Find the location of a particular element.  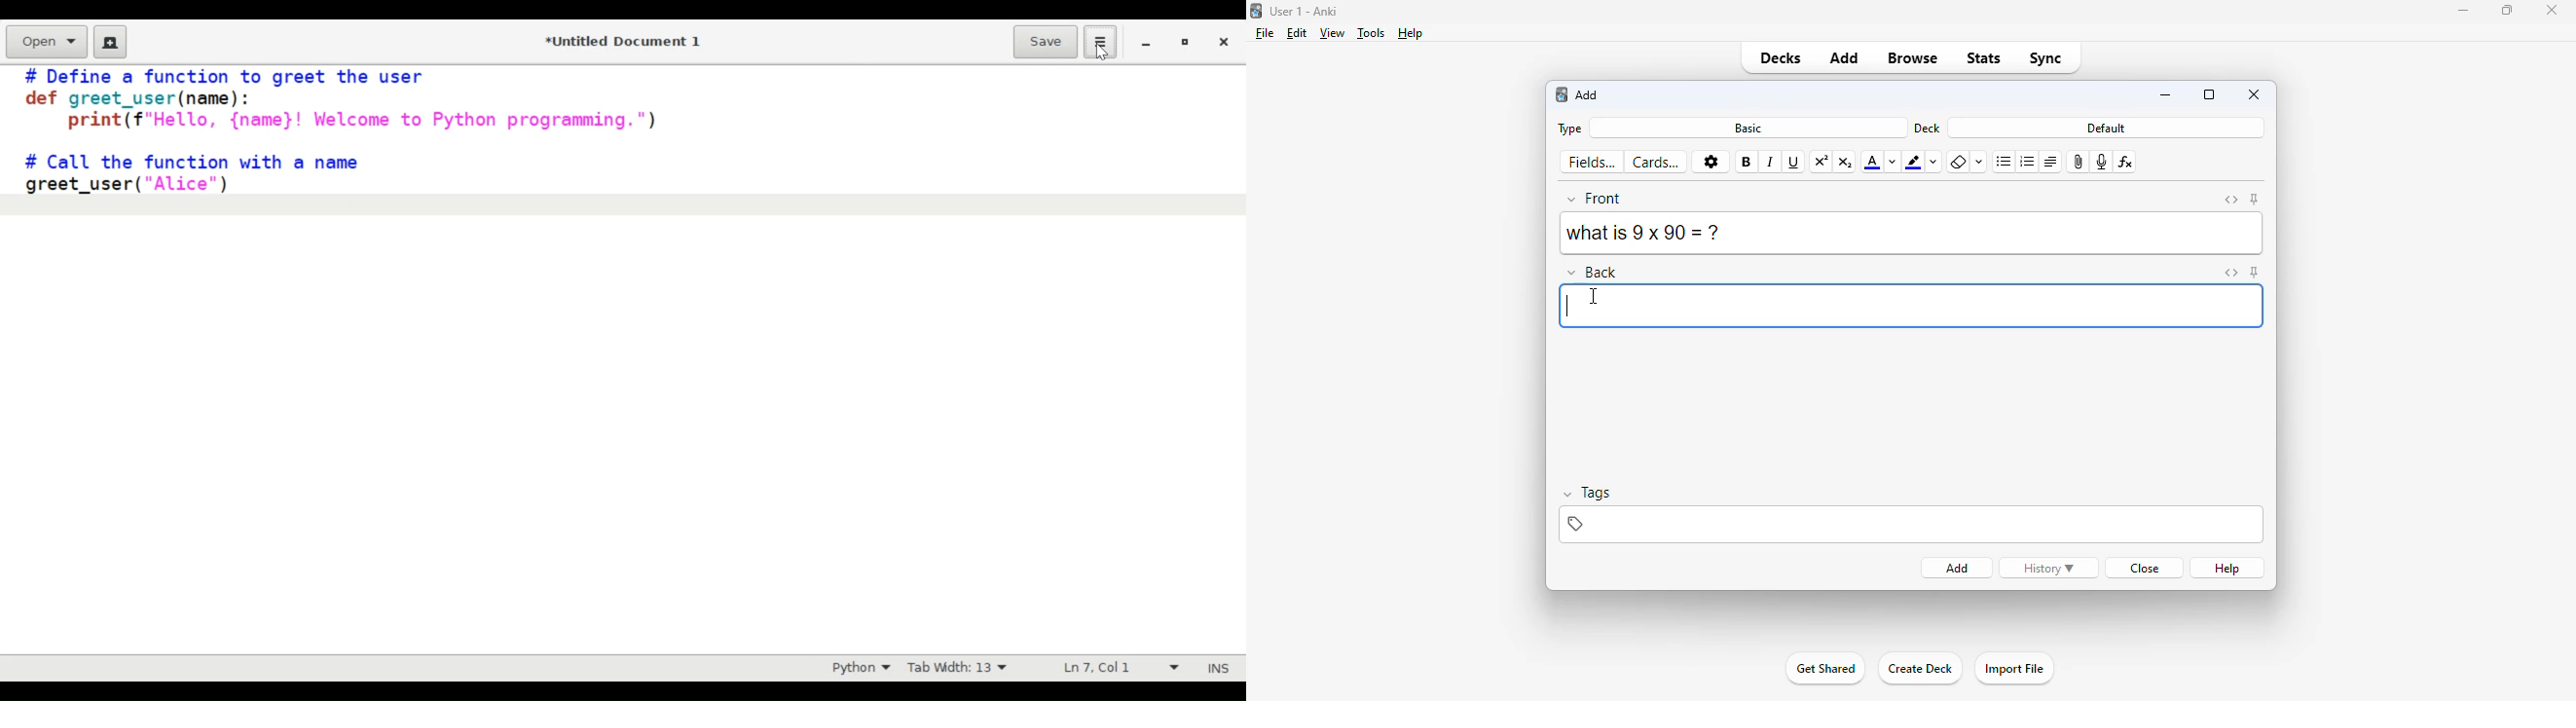

stats is located at coordinates (1984, 59).